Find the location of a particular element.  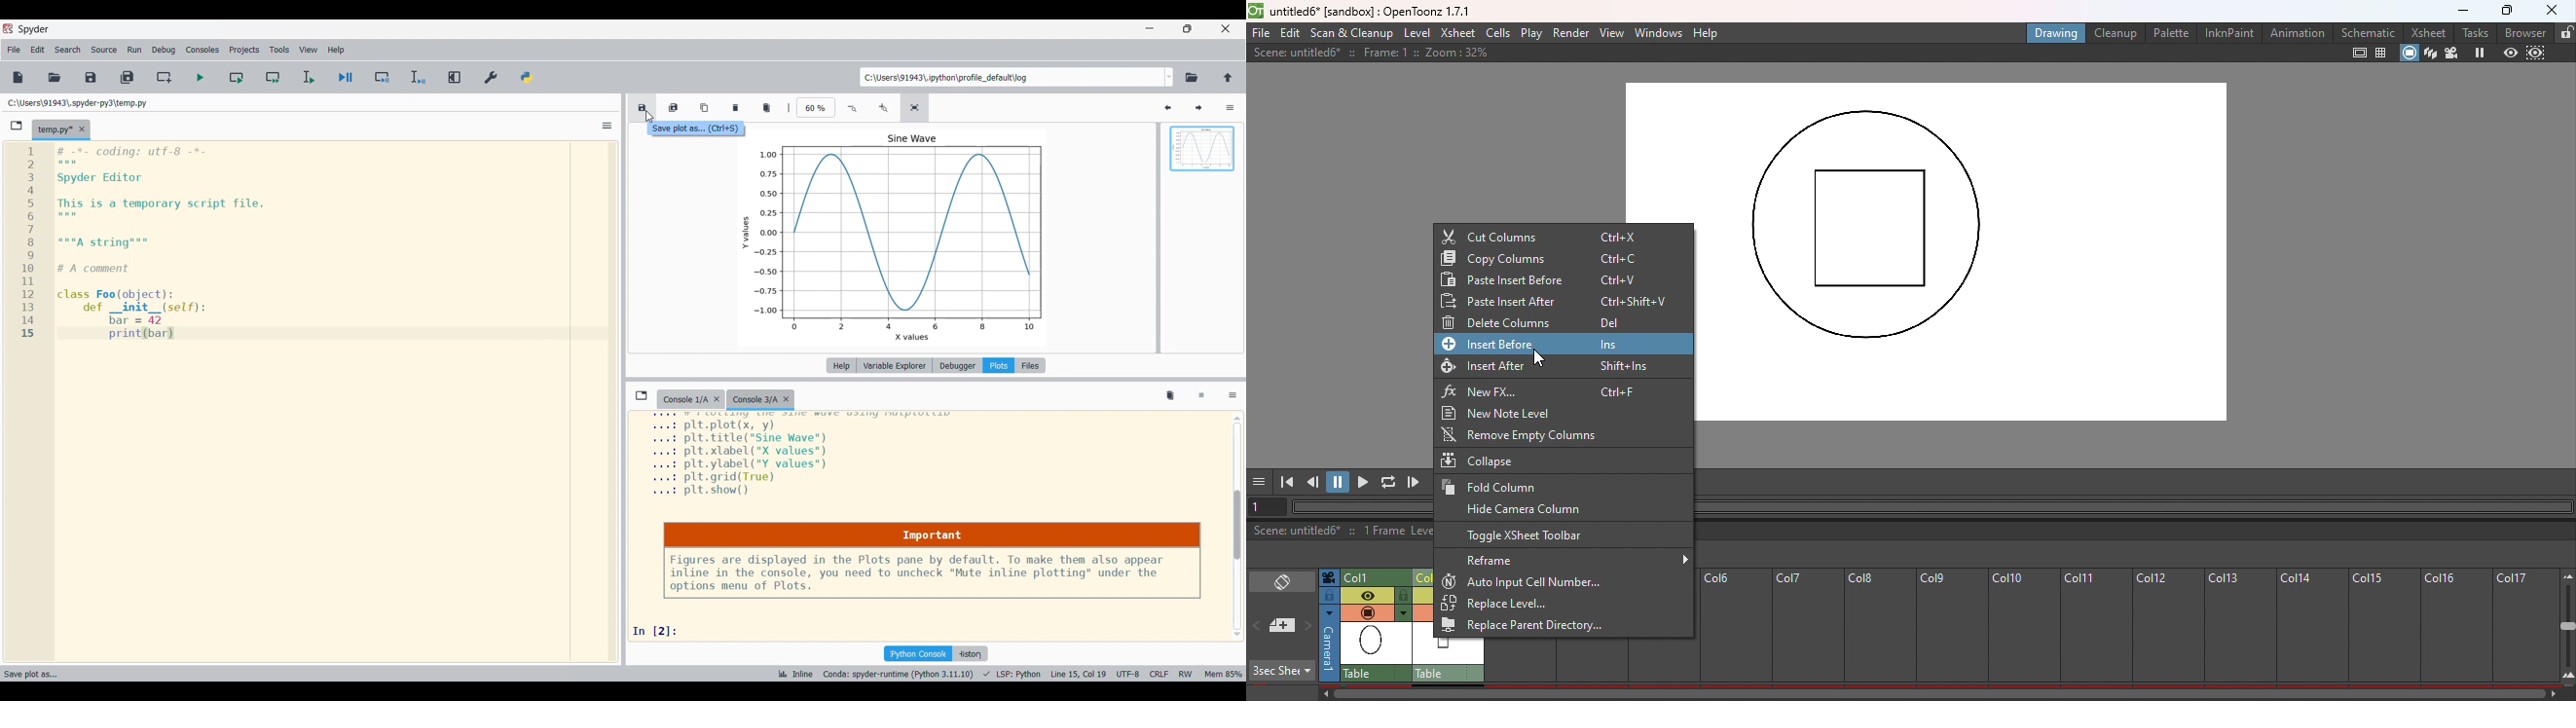

Toggle Xsheet/timeline is located at coordinates (1284, 581).